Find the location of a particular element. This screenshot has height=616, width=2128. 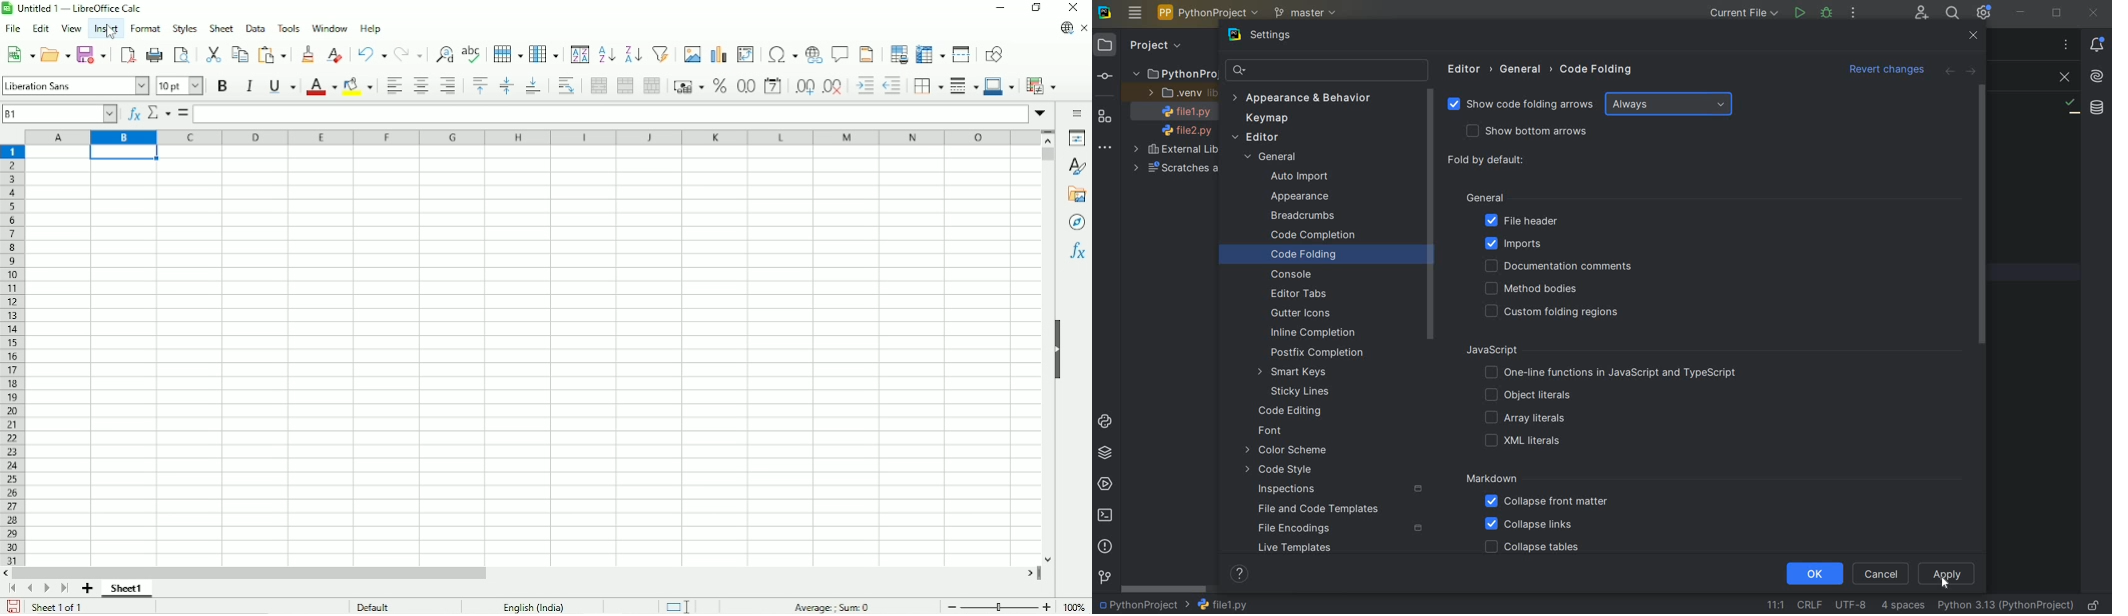

Format is located at coordinates (146, 28).